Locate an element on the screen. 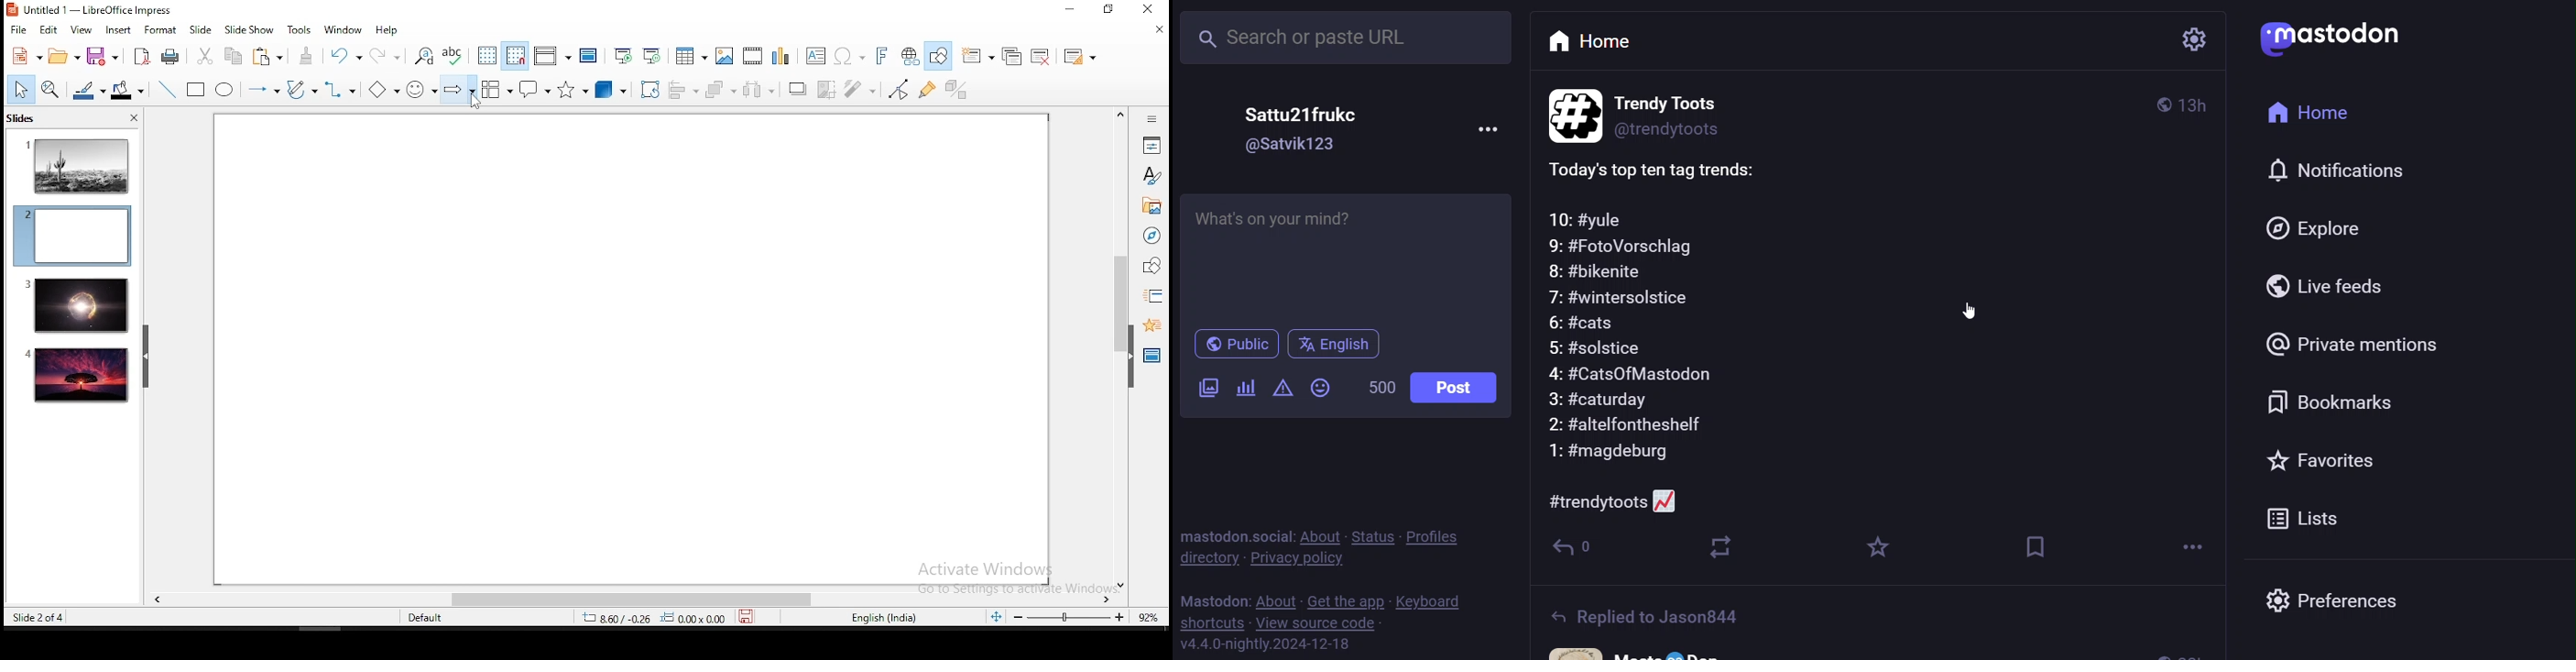  slide is located at coordinates (78, 376).